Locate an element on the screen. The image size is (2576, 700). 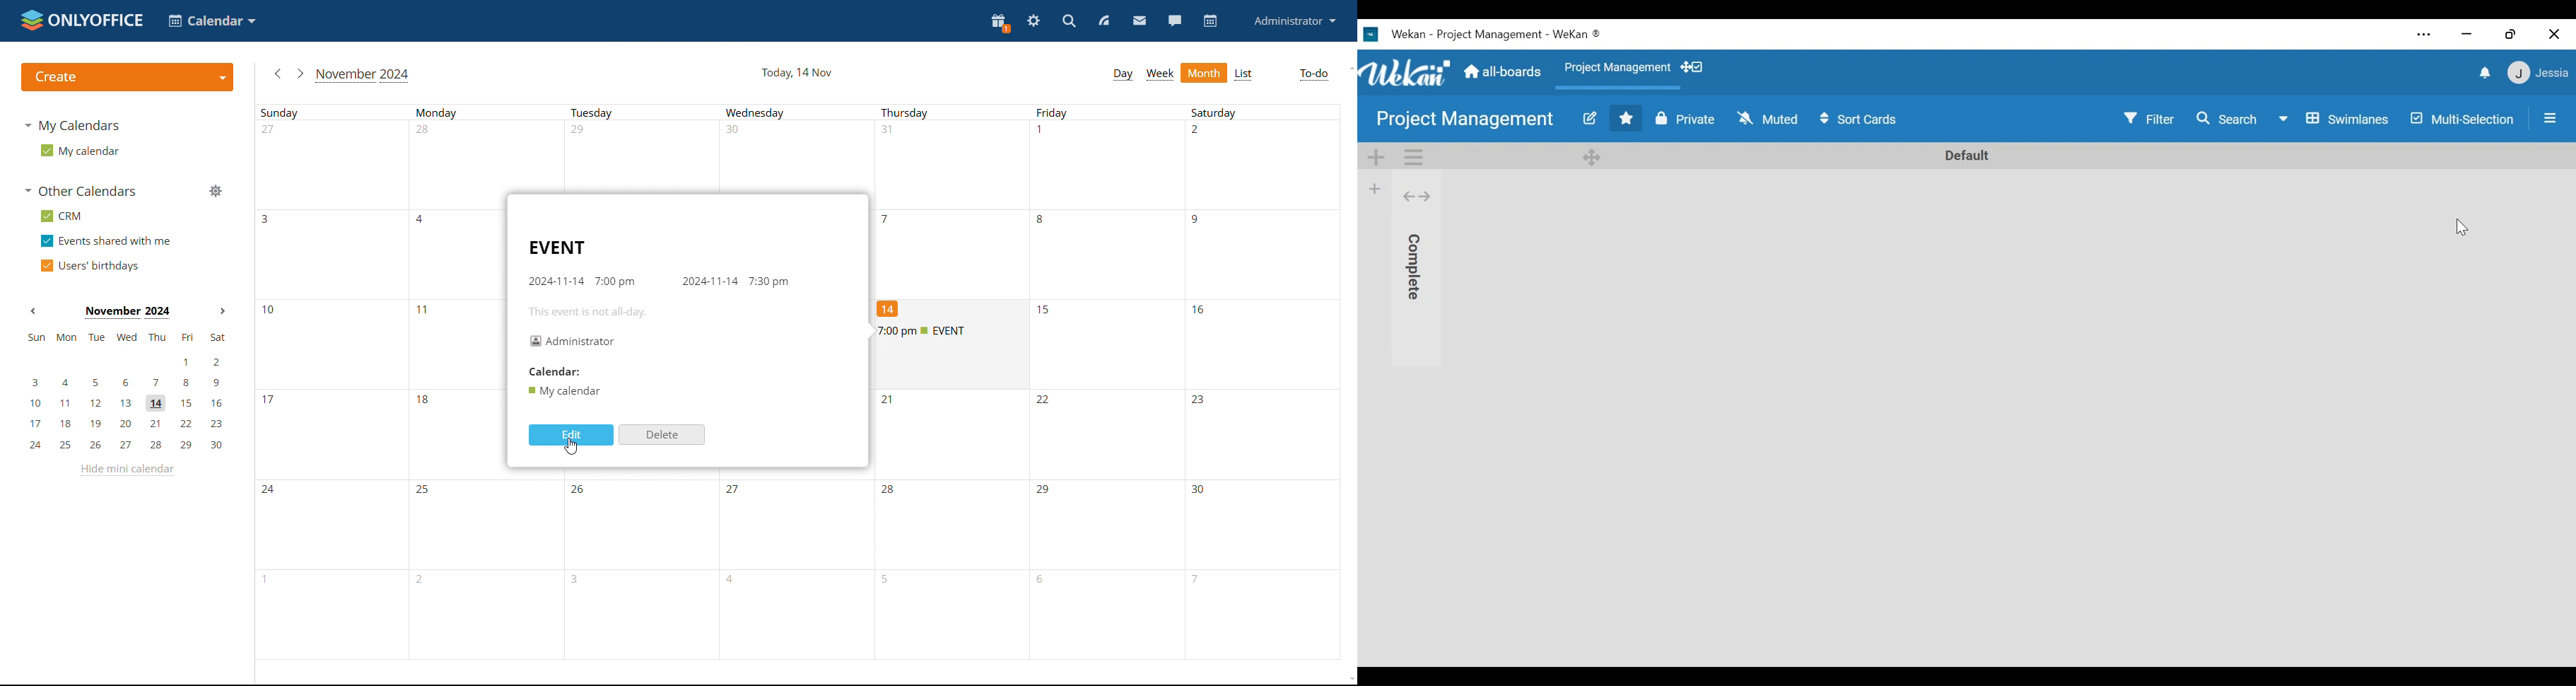
Restore is located at coordinates (2510, 33).